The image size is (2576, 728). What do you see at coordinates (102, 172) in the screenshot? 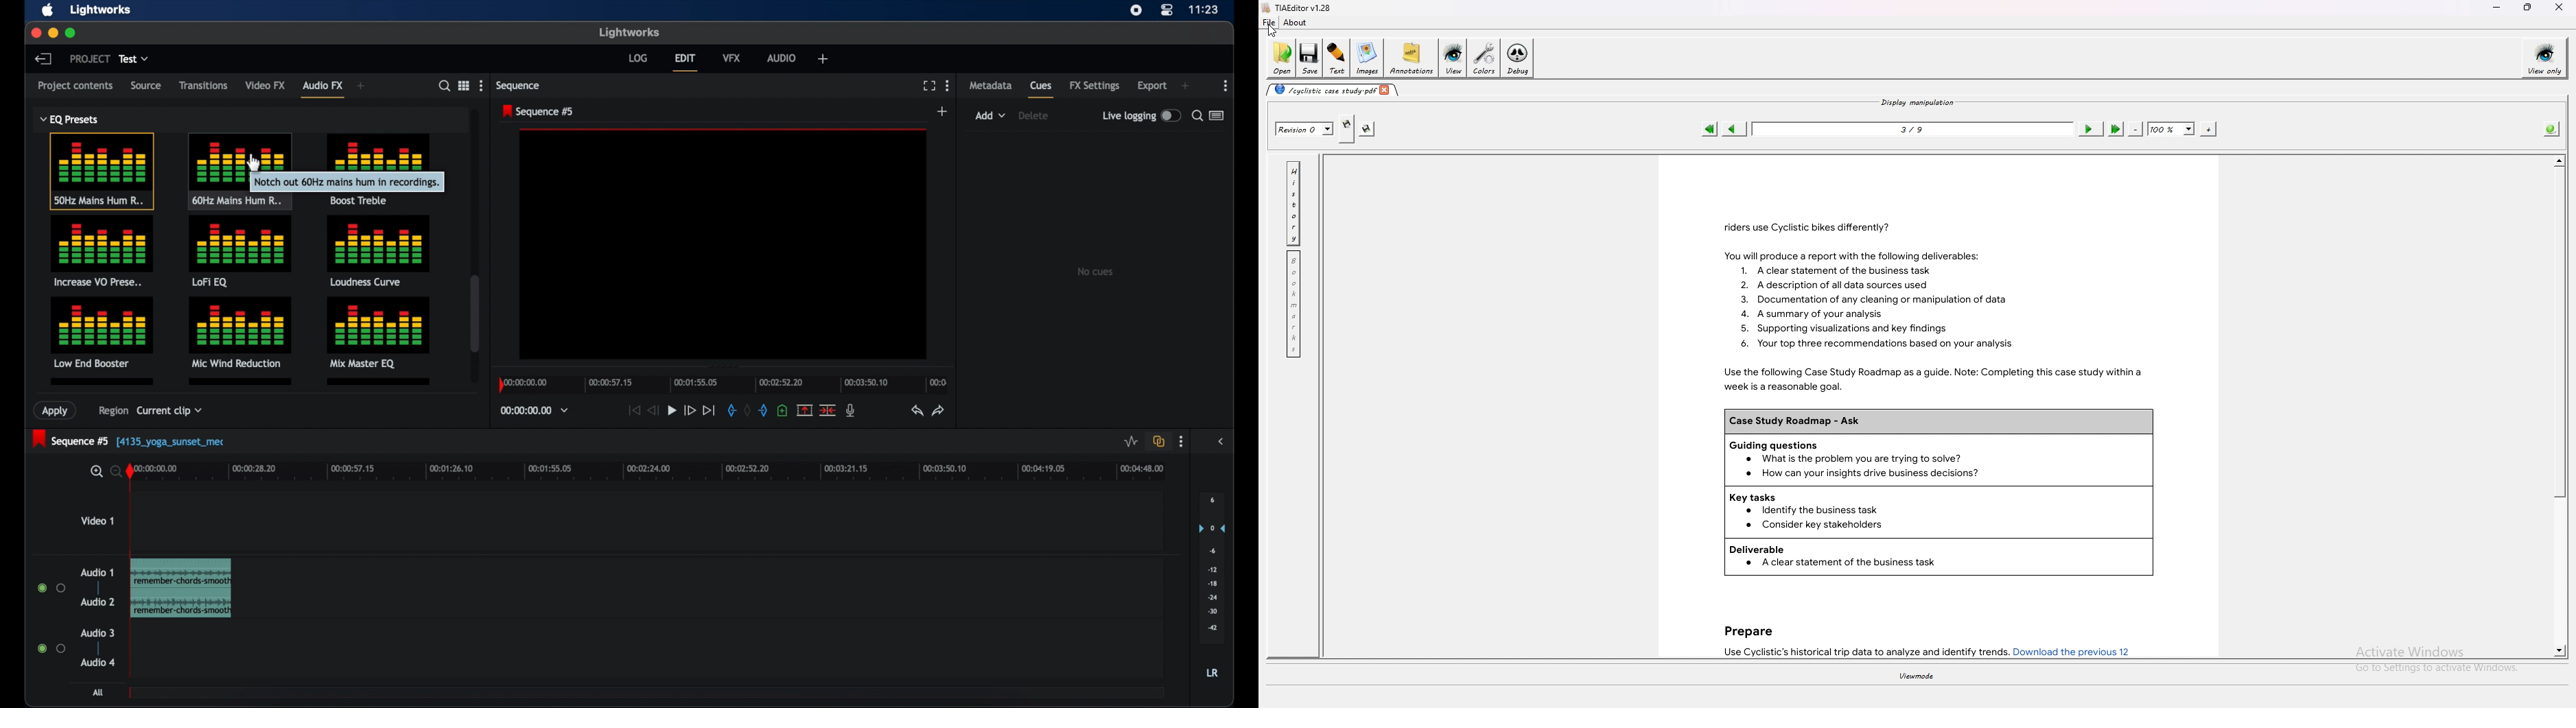
I see `50hz` at bounding box center [102, 172].